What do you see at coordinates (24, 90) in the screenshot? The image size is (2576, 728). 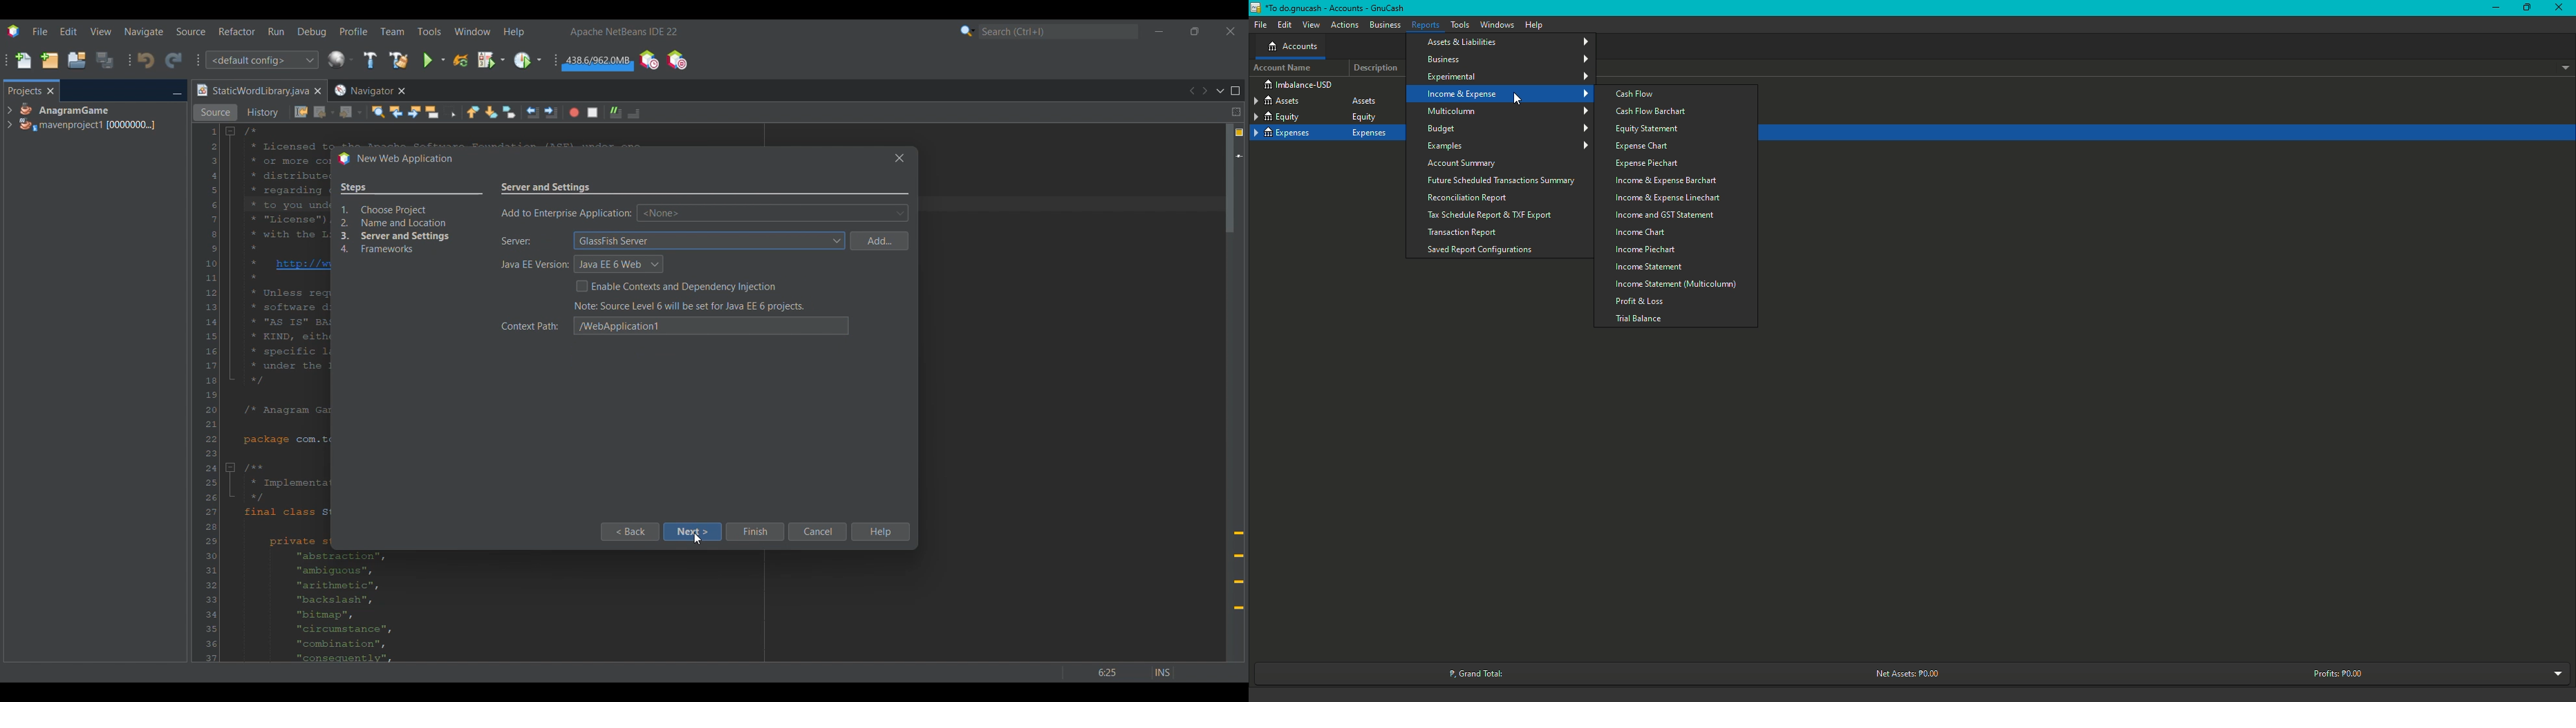 I see `Projects, current tab highlighted` at bounding box center [24, 90].